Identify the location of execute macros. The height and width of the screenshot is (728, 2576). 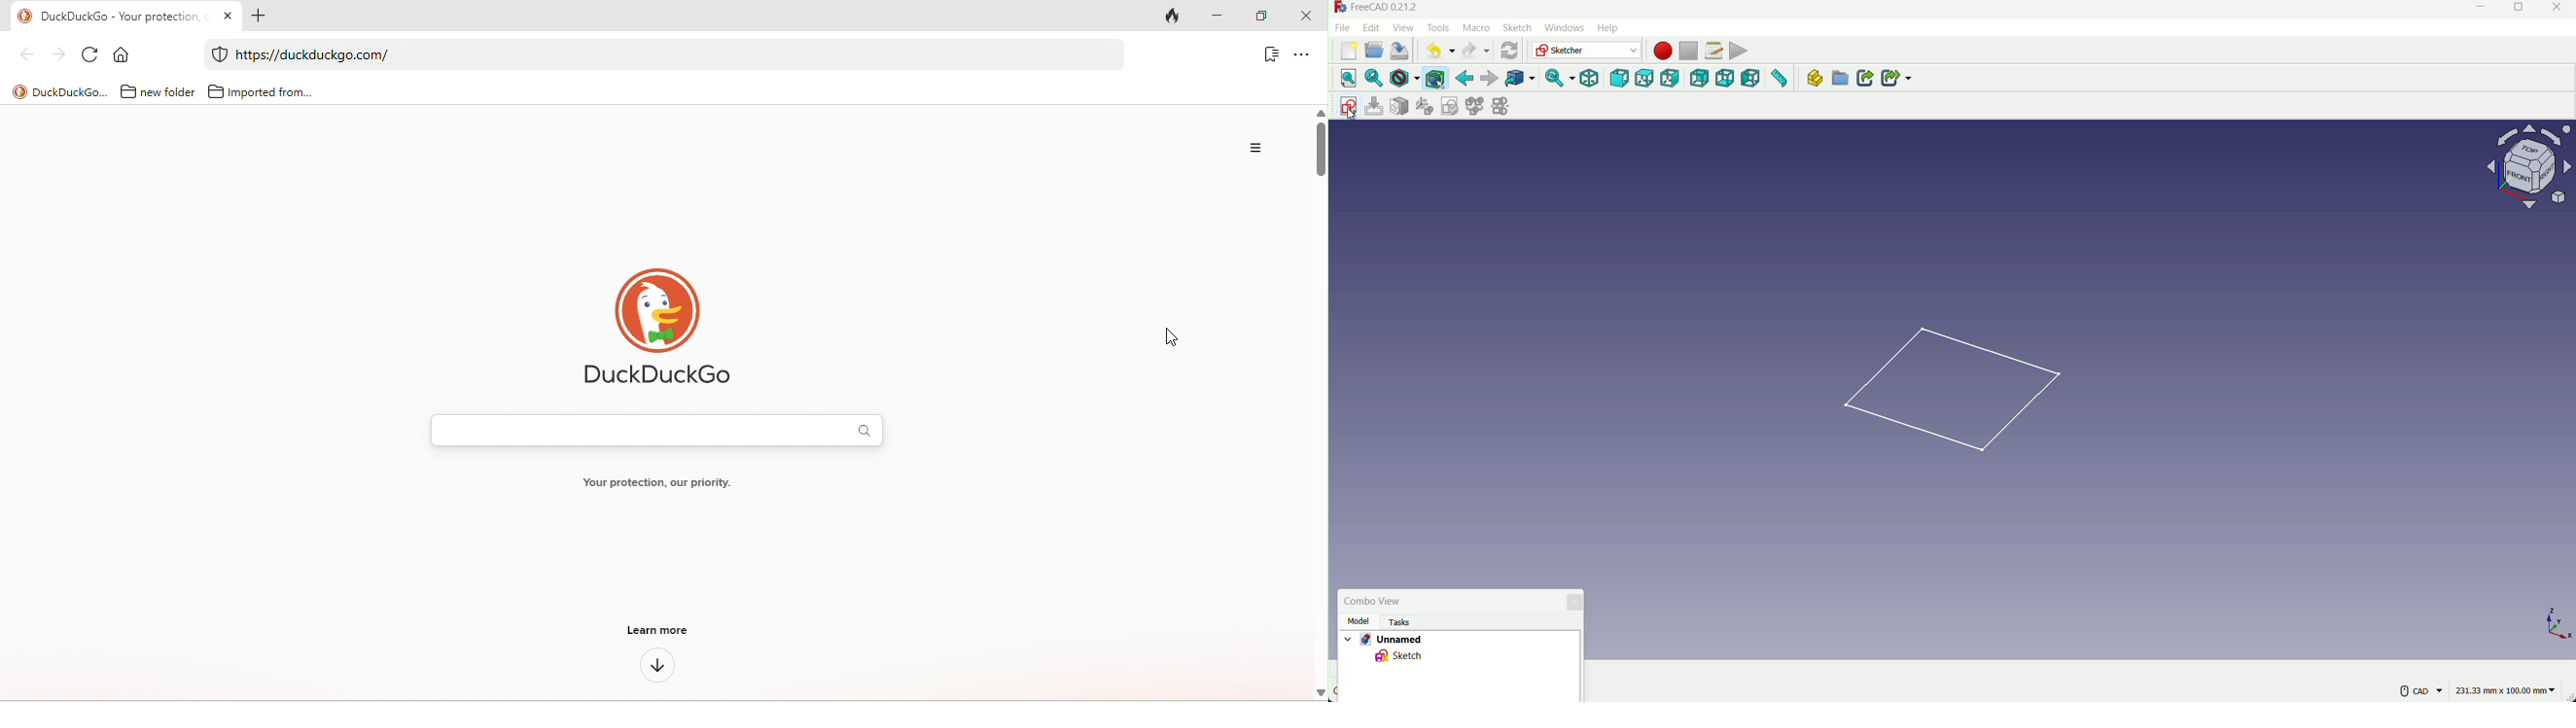
(1739, 51).